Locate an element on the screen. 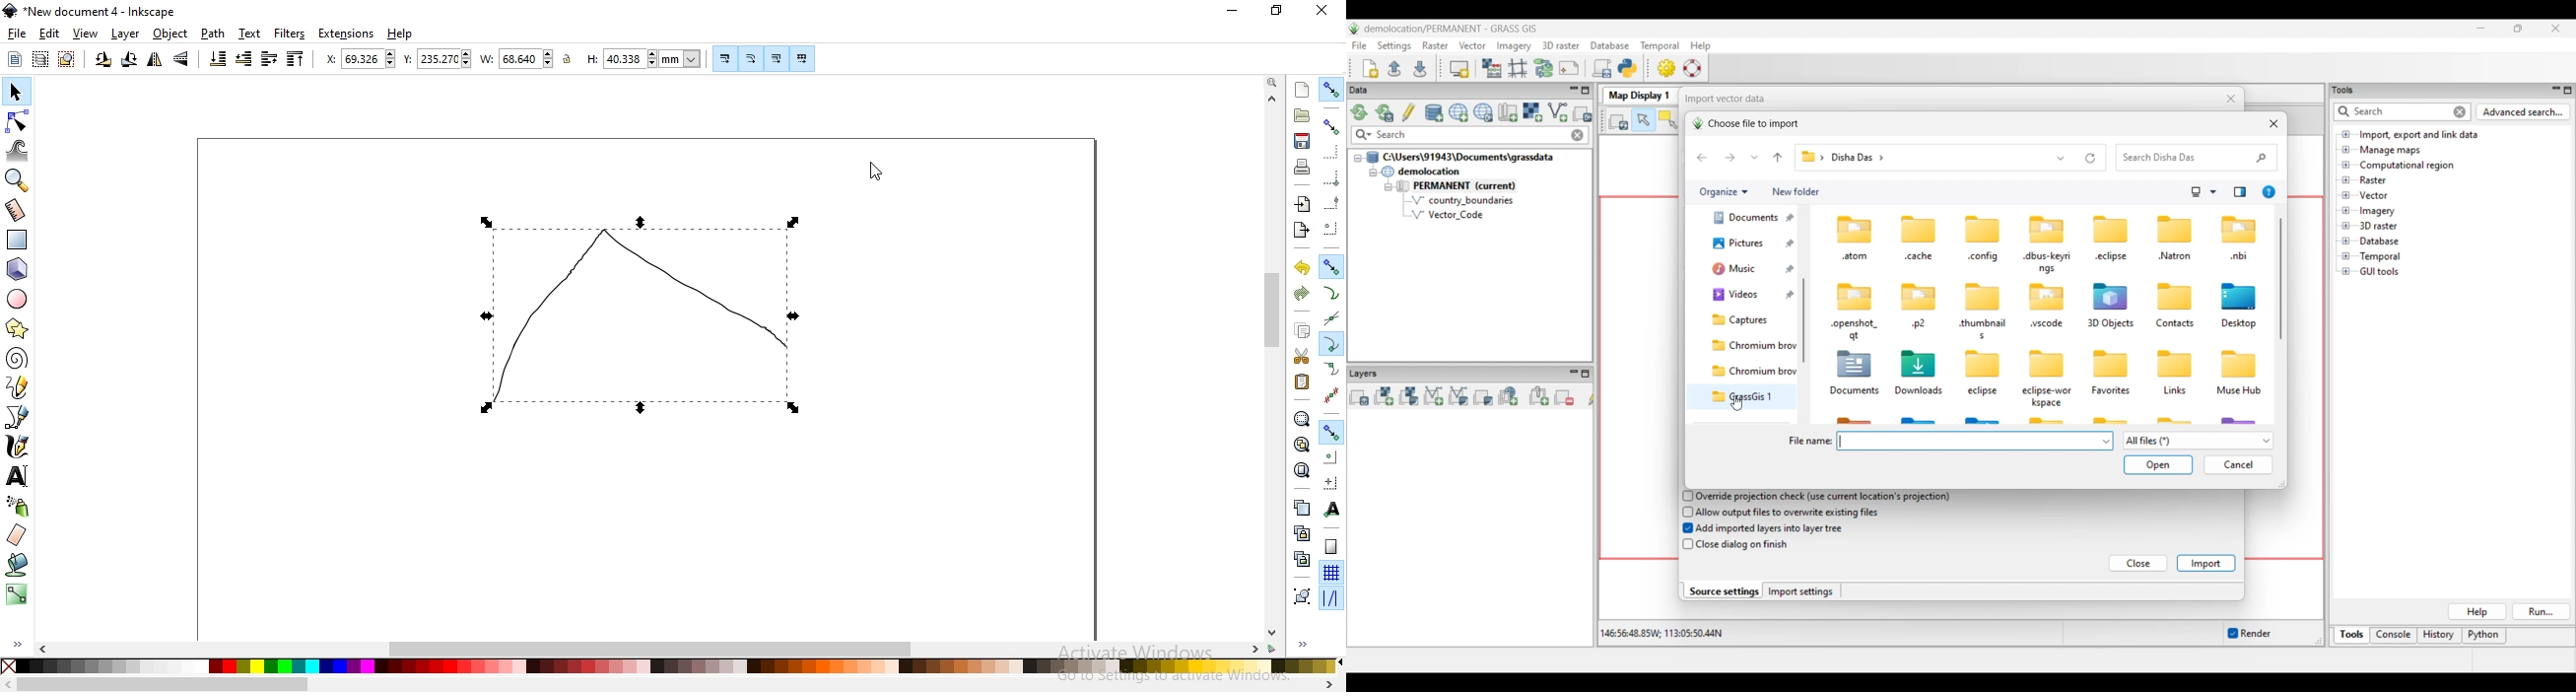 This screenshot has width=2576, height=700. enable snapping is located at coordinates (1331, 90).